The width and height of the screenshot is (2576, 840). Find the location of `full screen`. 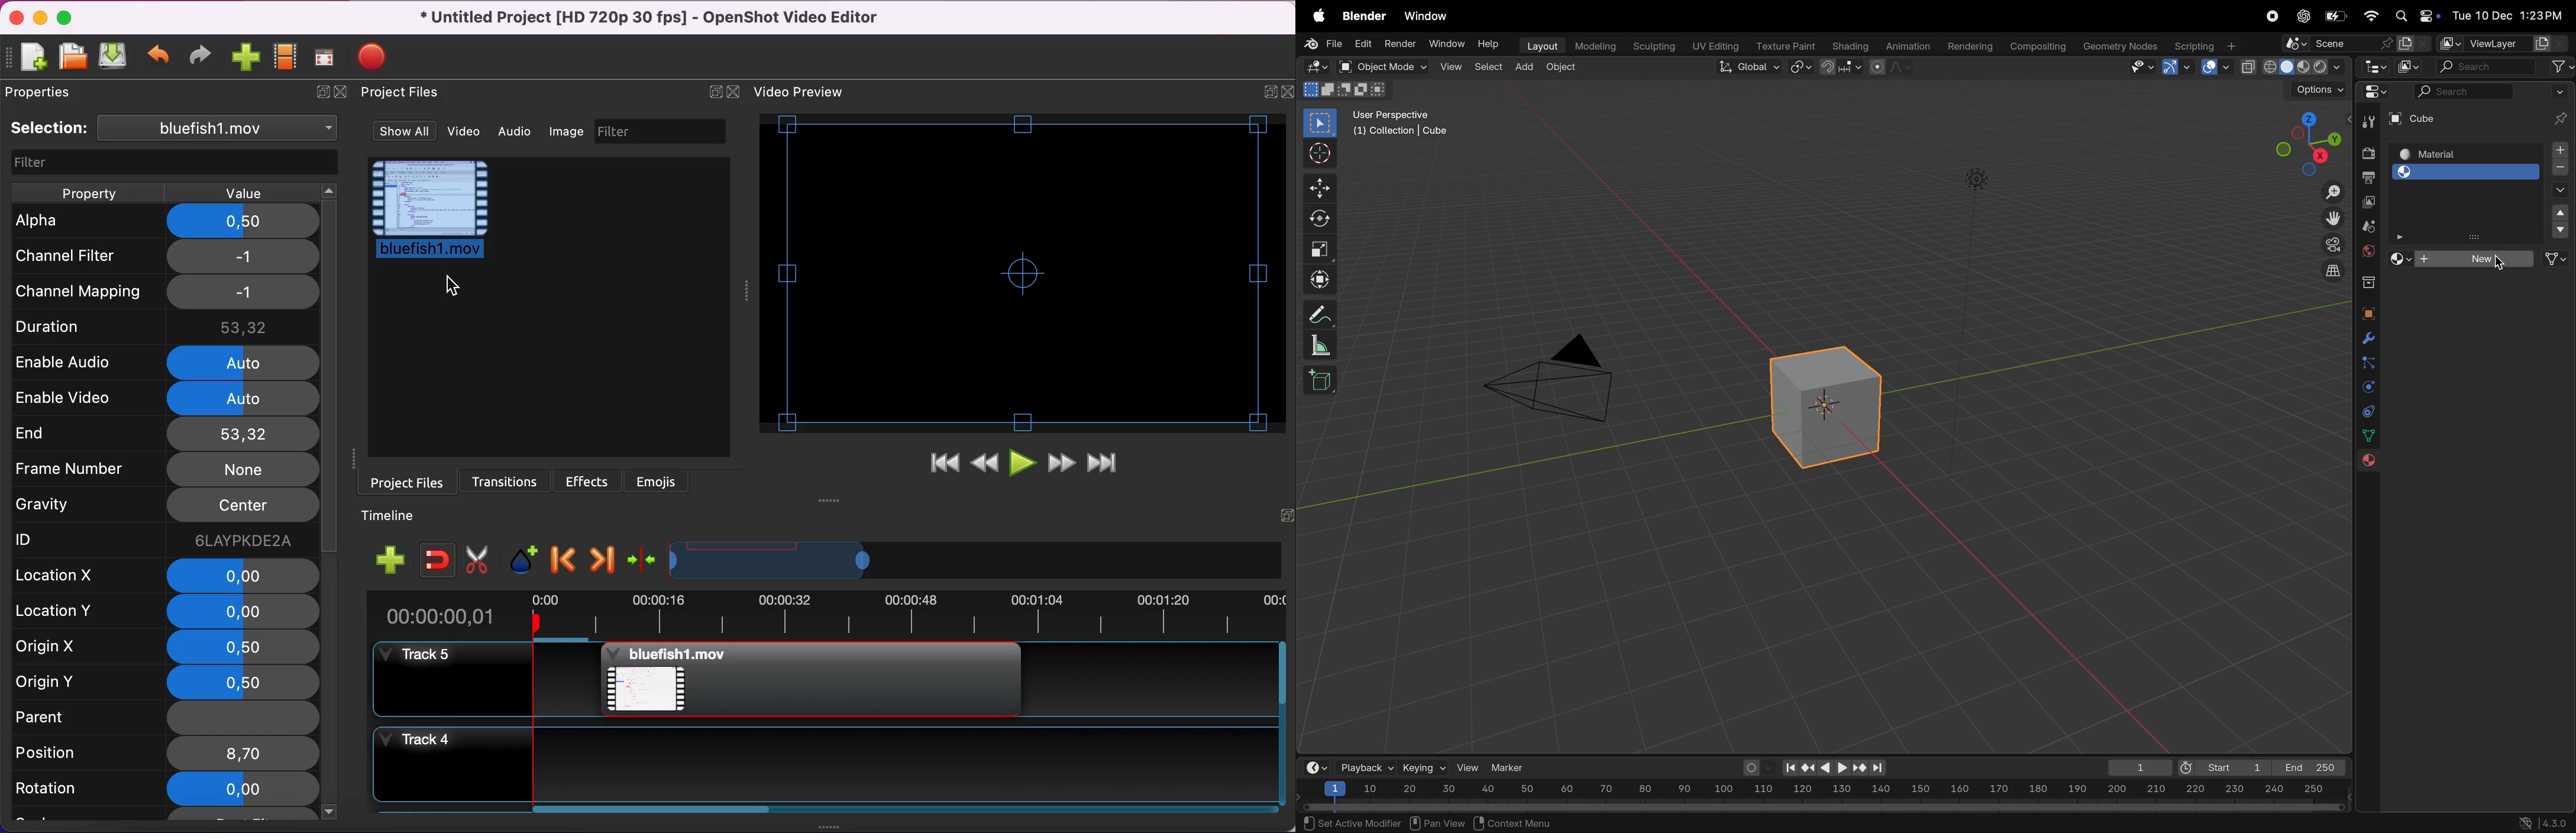

full screen is located at coordinates (327, 53).